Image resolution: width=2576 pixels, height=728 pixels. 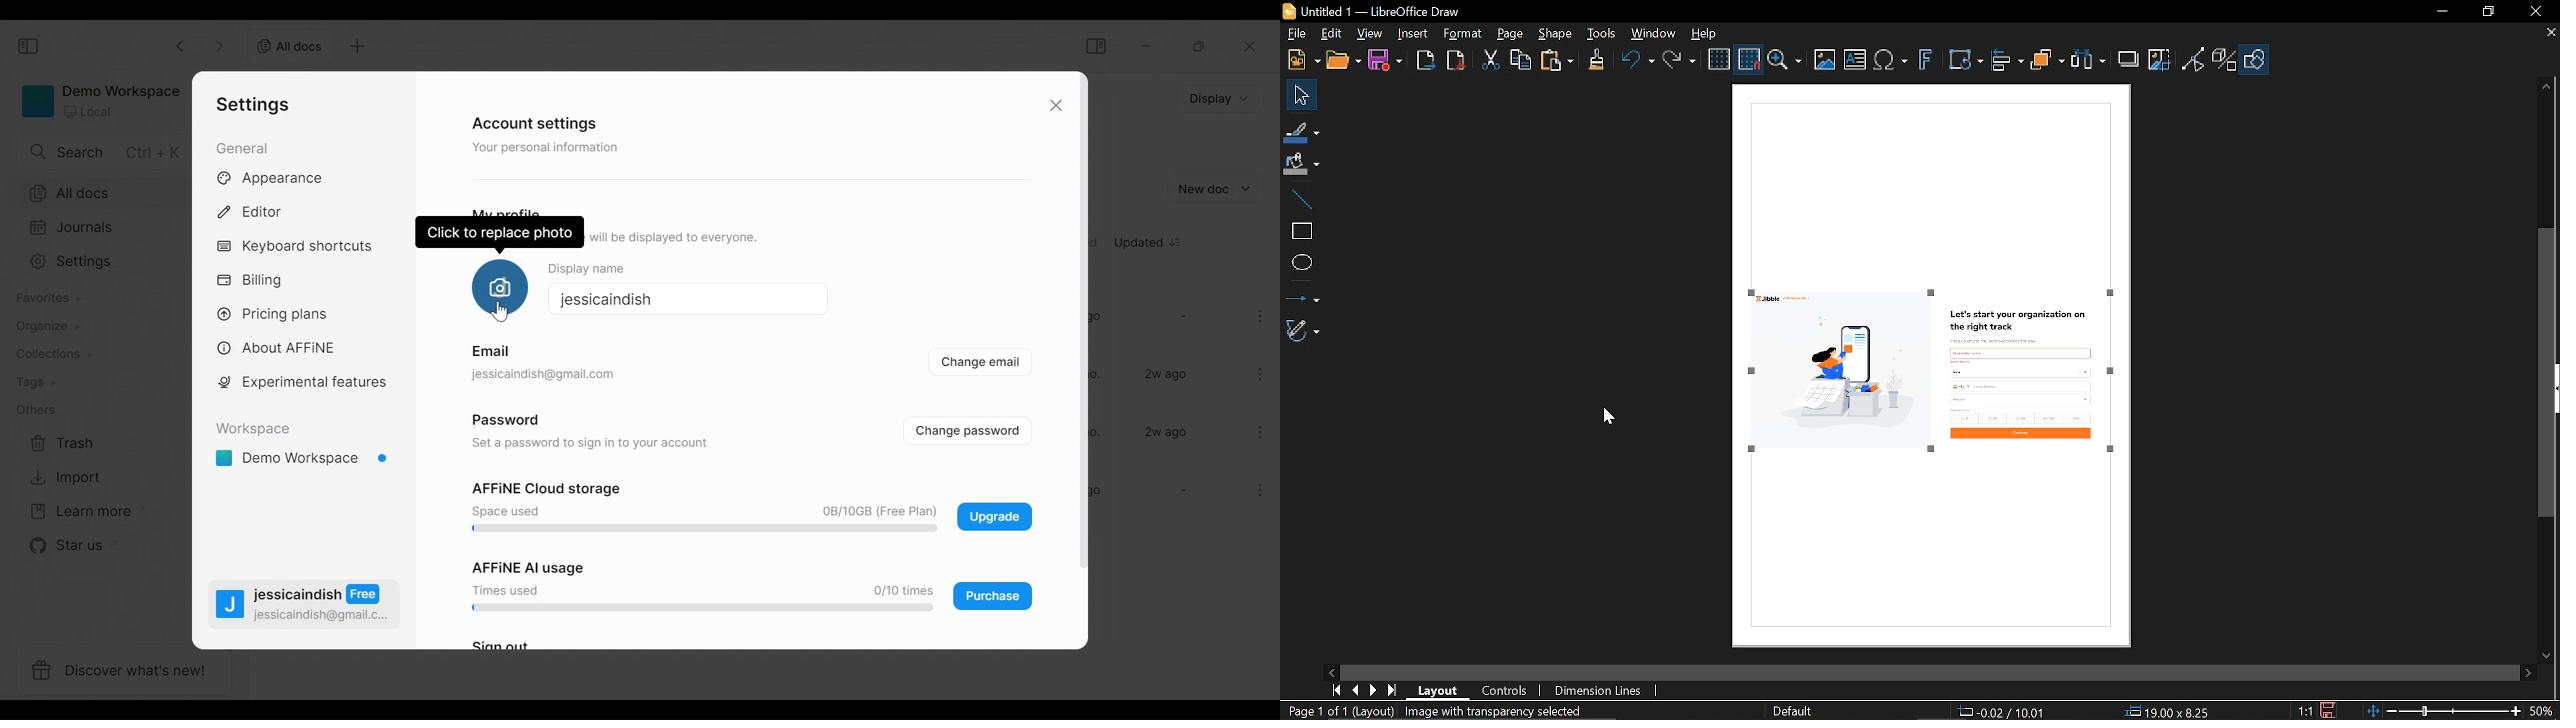 I want to click on Controls, so click(x=1506, y=690).